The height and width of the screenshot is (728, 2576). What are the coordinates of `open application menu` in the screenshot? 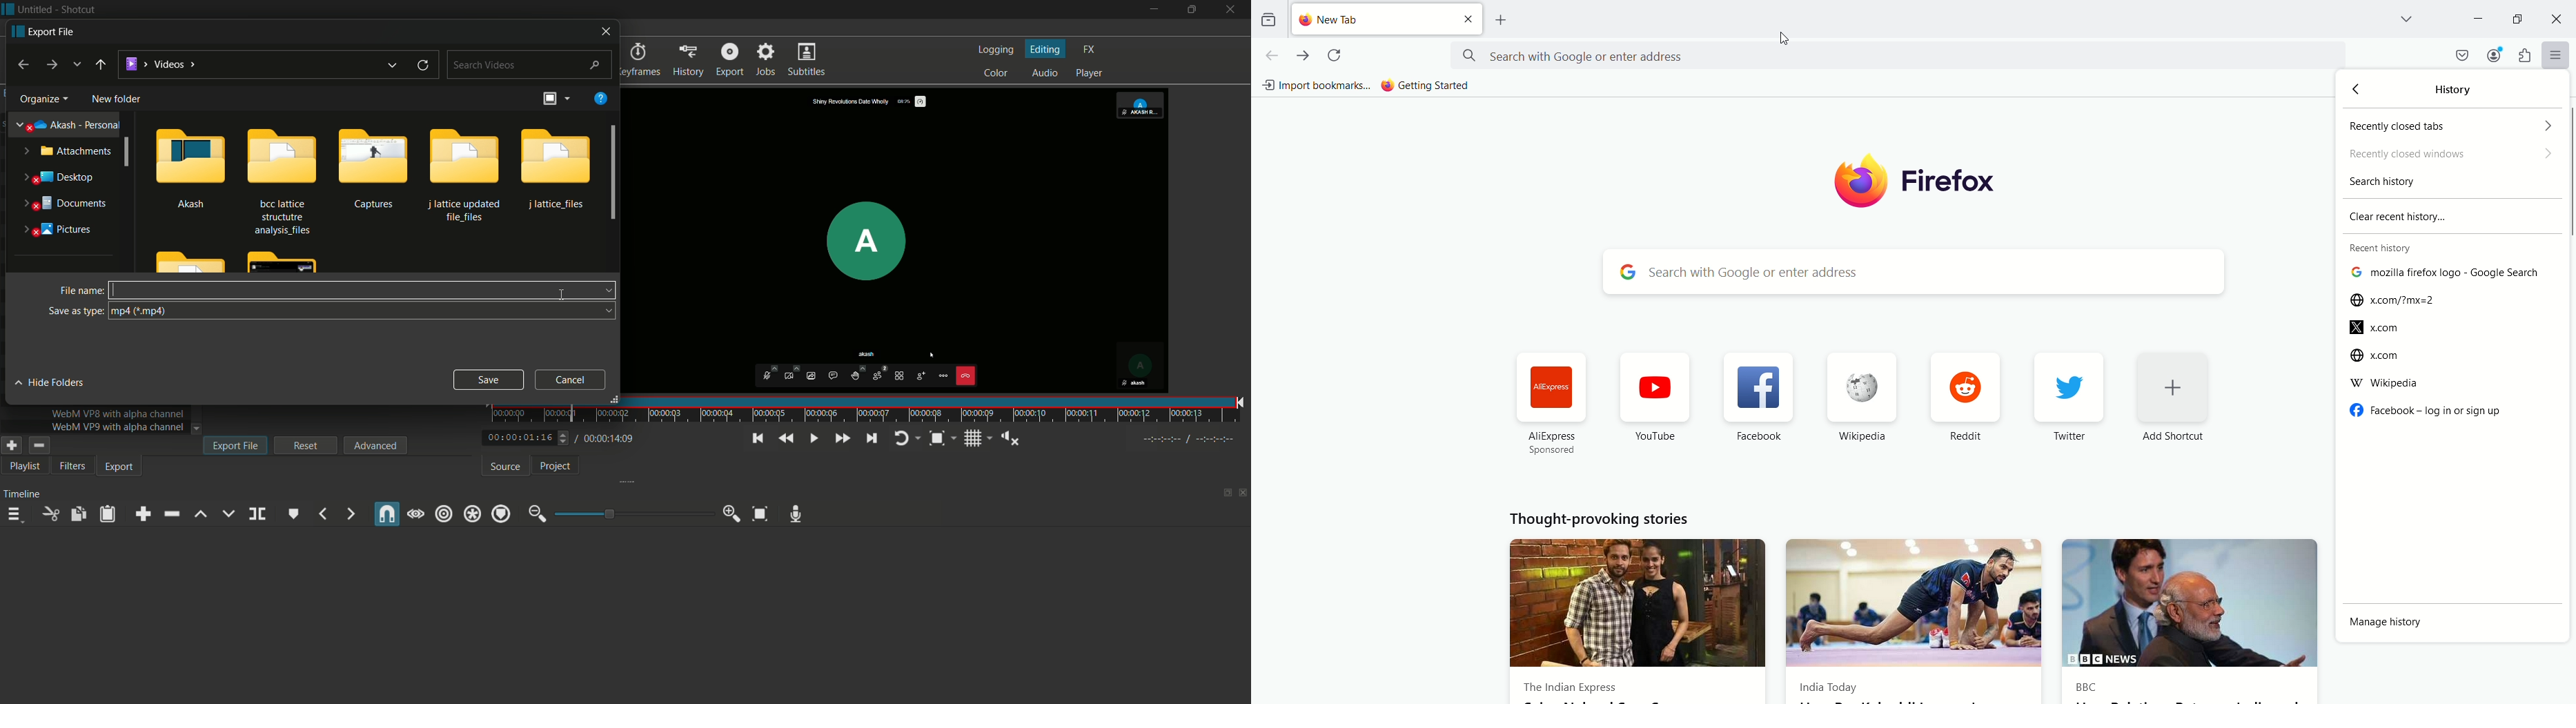 It's located at (2555, 55).